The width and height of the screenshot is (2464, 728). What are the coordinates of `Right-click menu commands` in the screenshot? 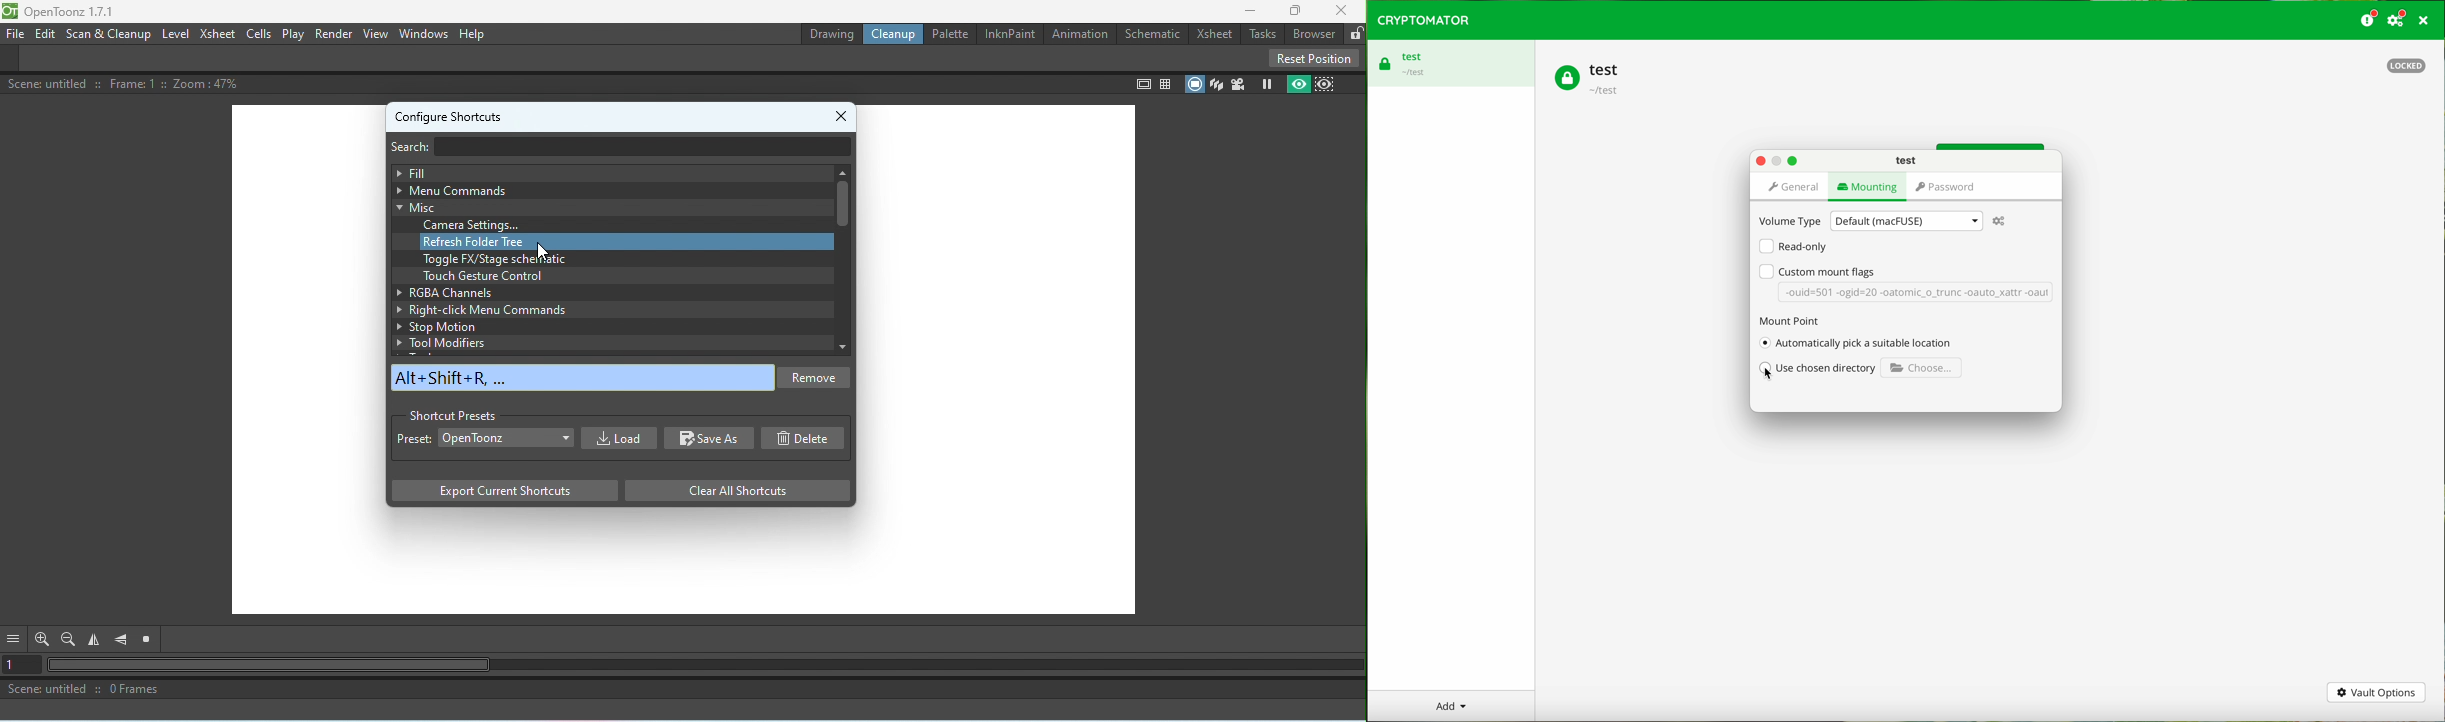 It's located at (603, 310).